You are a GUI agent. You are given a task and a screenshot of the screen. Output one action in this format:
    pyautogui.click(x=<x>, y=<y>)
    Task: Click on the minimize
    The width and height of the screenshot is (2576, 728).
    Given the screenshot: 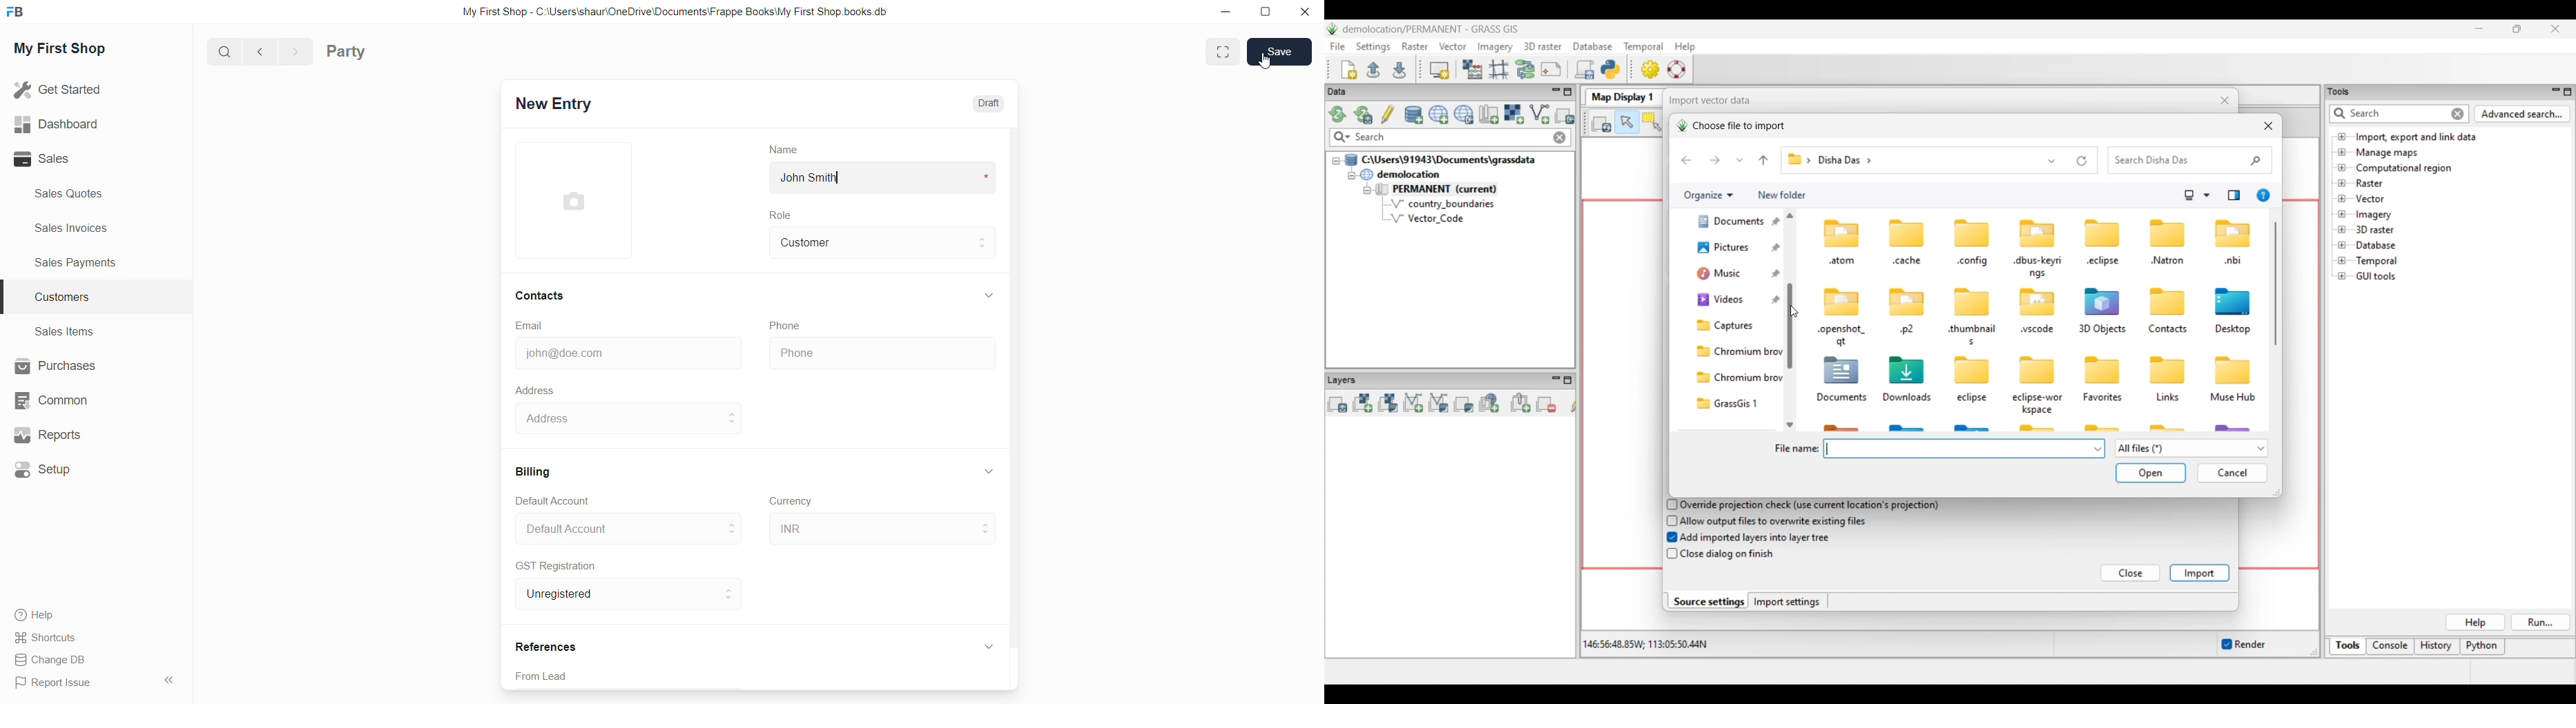 What is the action you would take?
    pyautogui.click(x=1231, y=17)
    